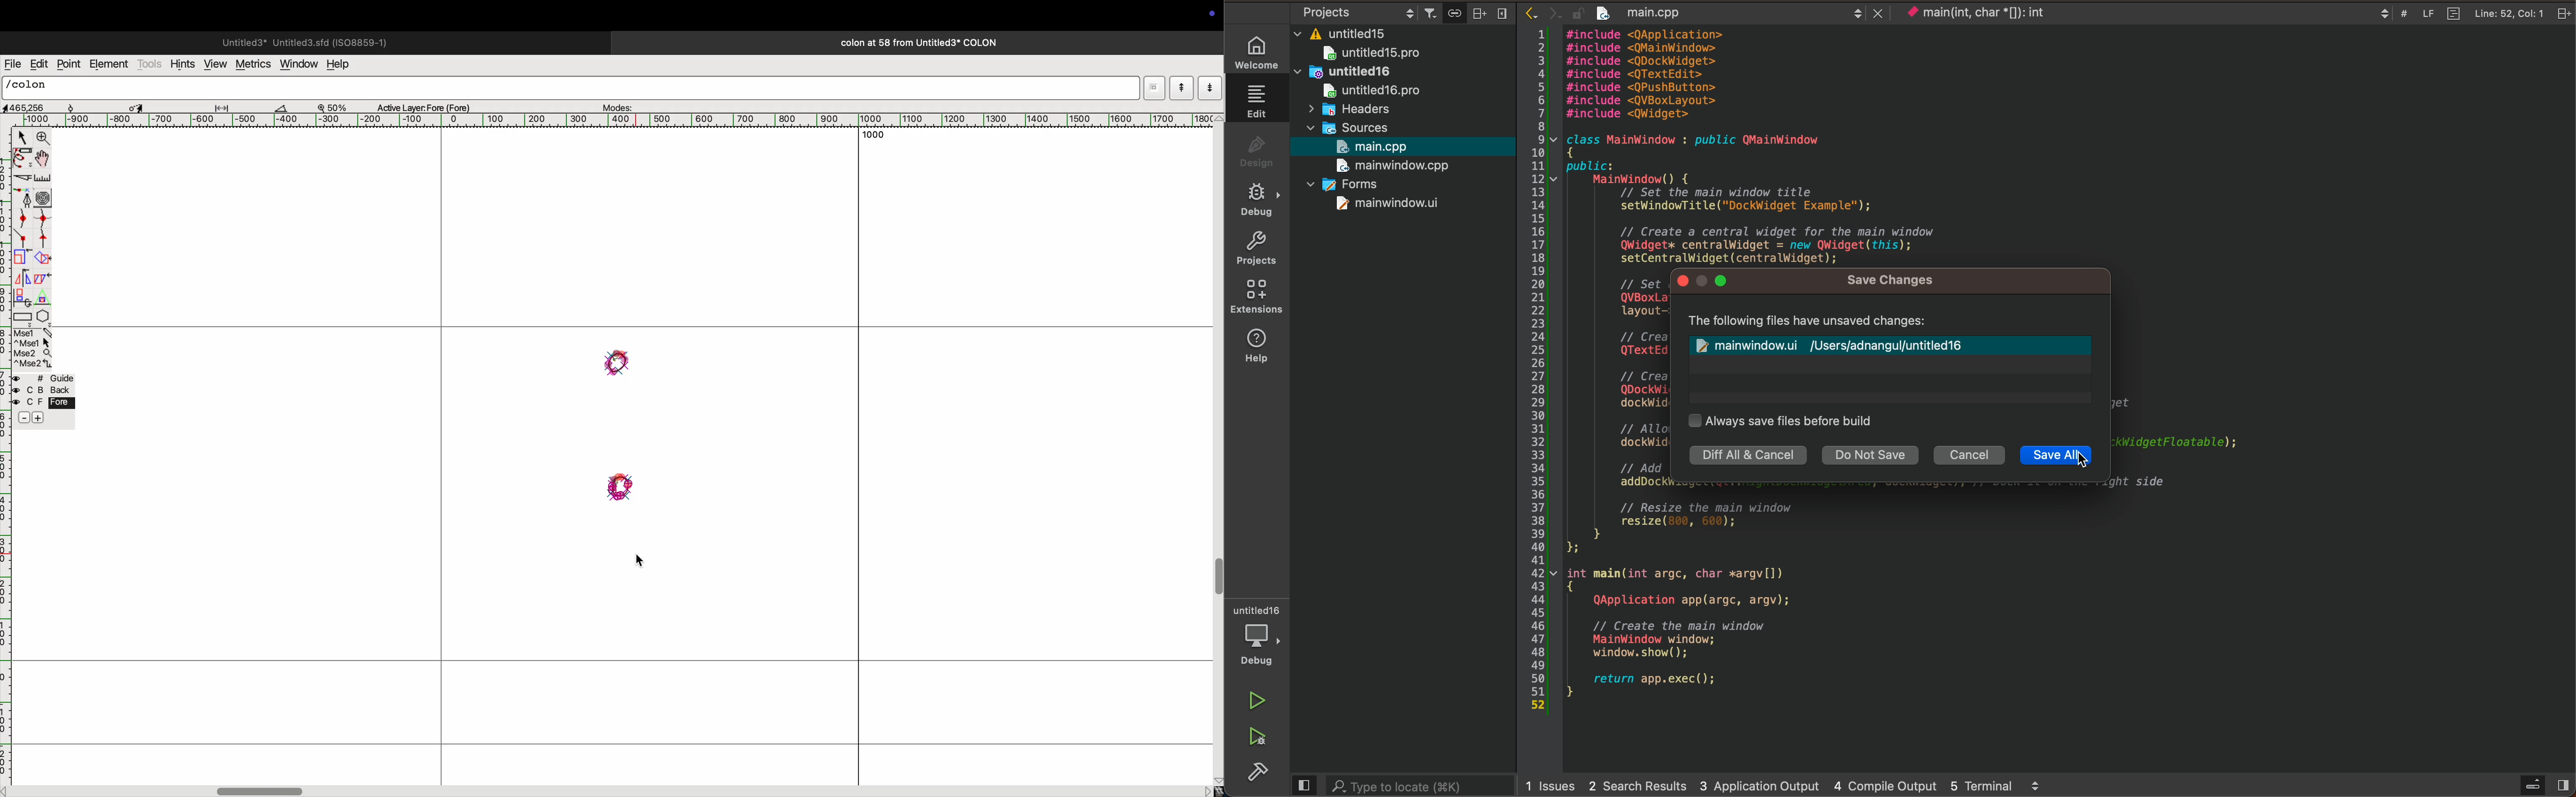  Describe the element at coordinates (27, 108) in the screenshot. I see `aspect ratio` at that location.